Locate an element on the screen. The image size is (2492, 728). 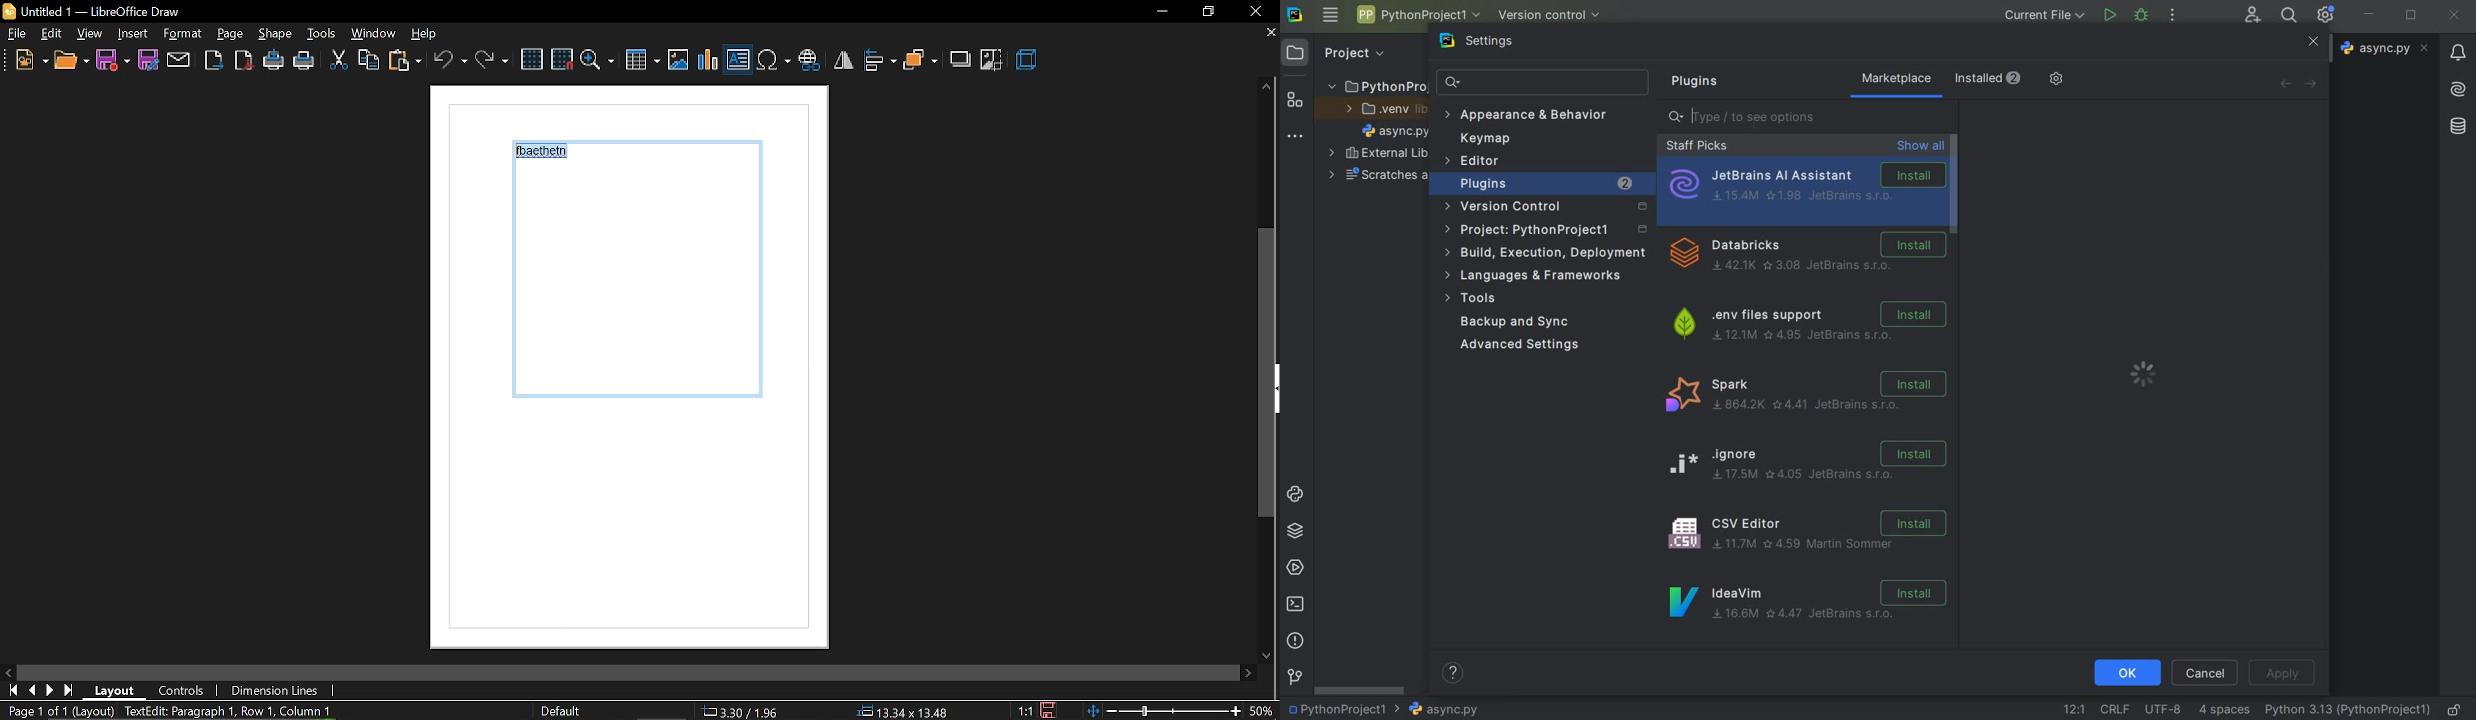
Insert table is located at coordinates (642, 61).